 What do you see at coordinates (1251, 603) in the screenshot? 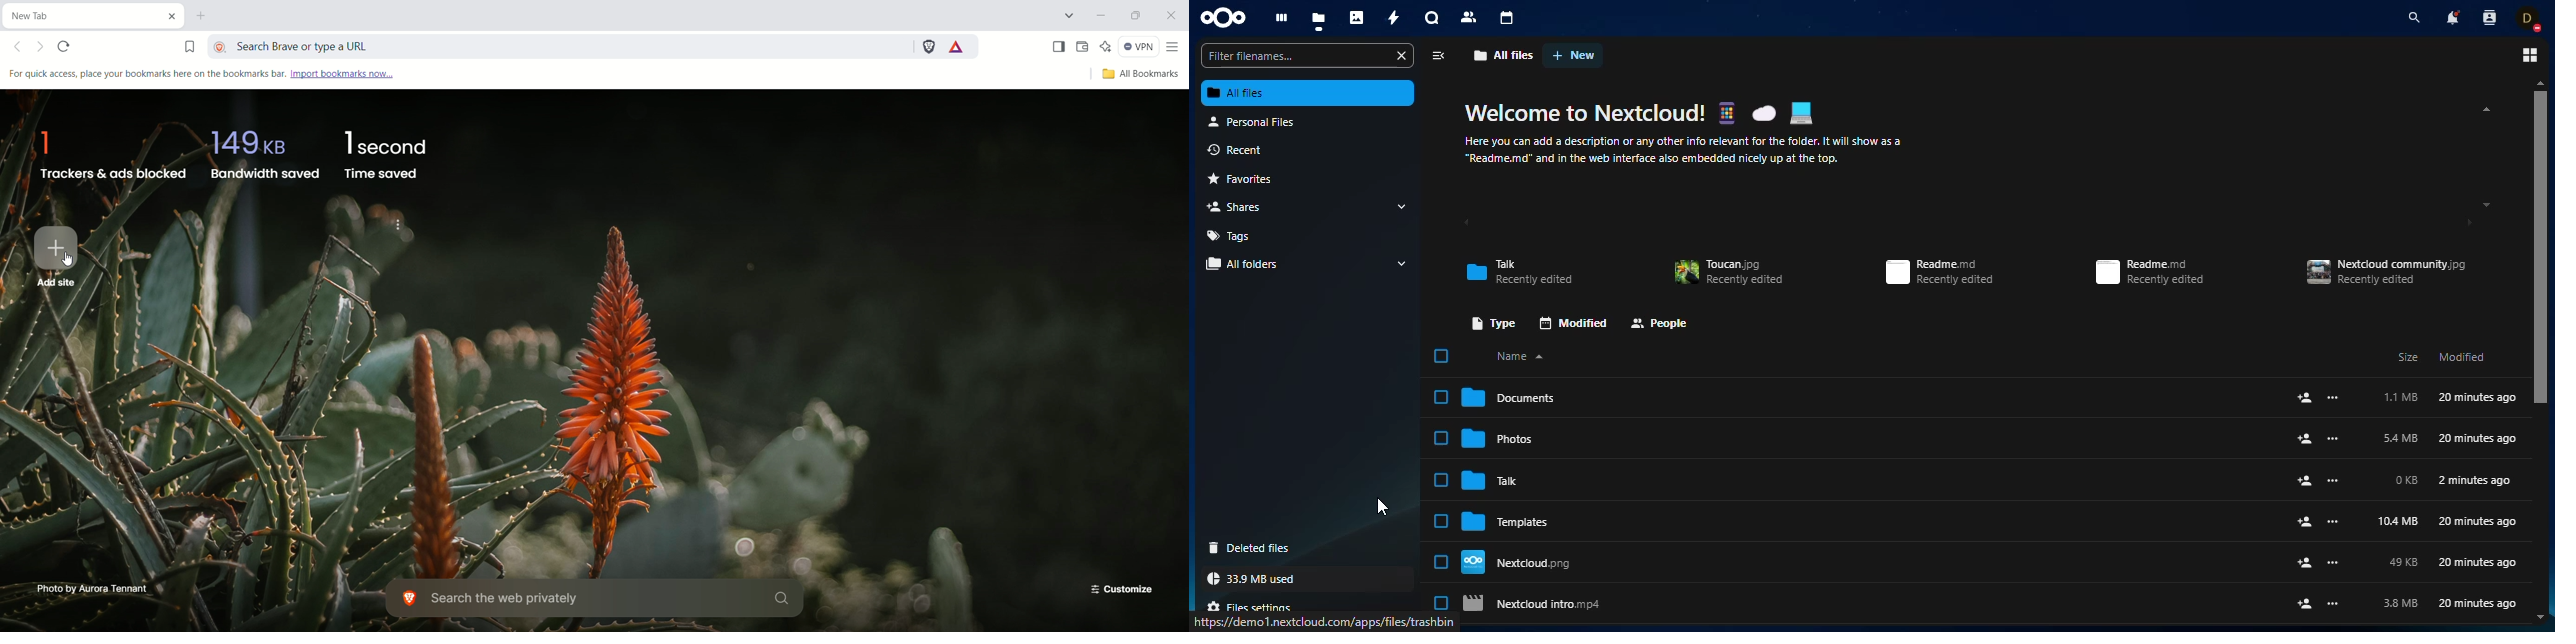
I see `Files selections` at bounding box center [1251, 603].